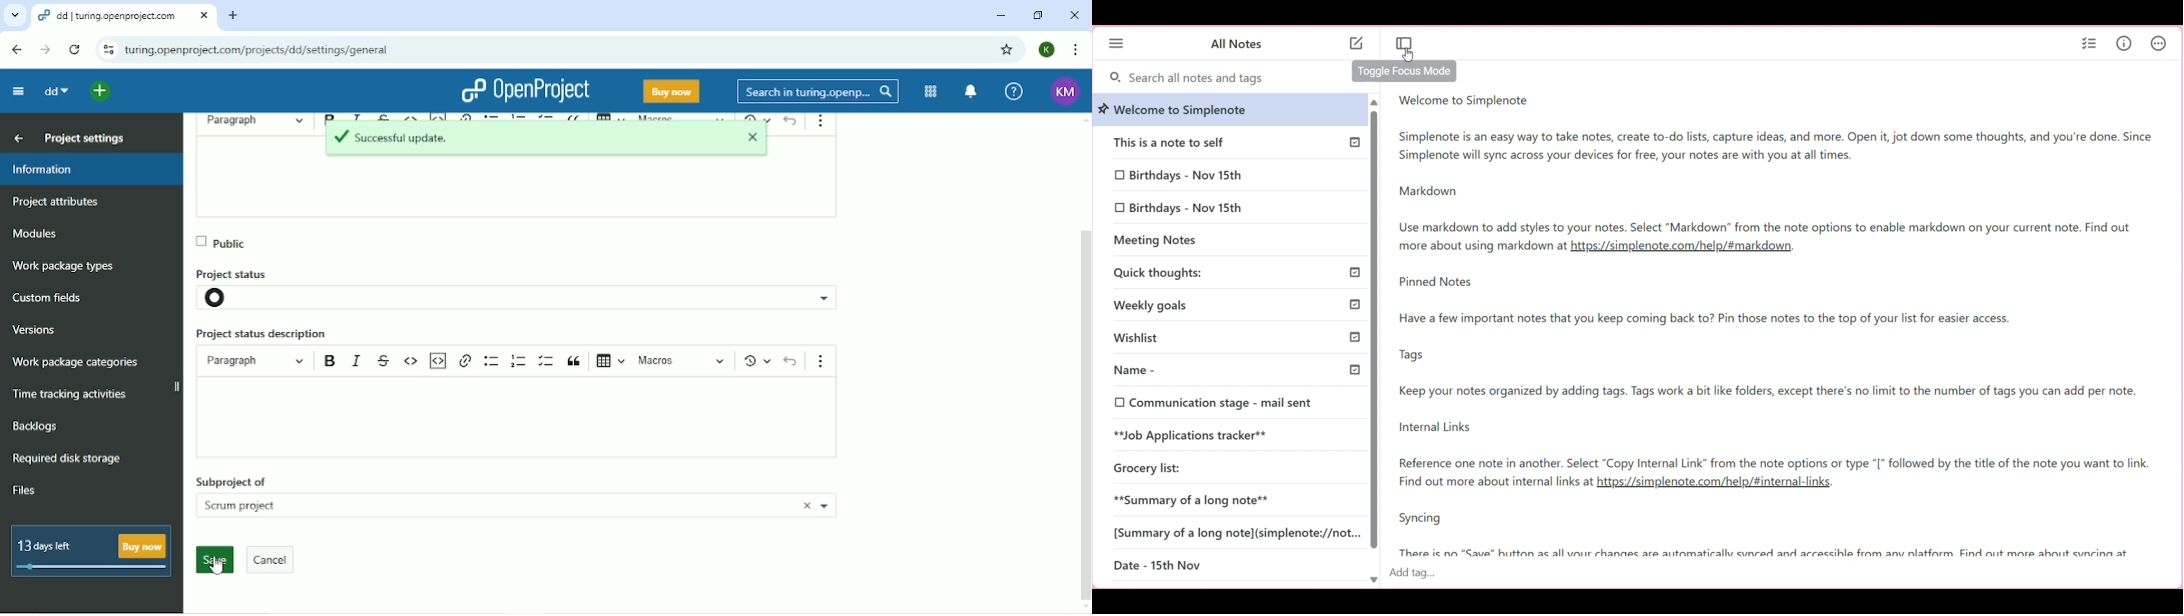  Describe the element at coordinates (1355, 140) in the screenshot. I see `Published` at that location.